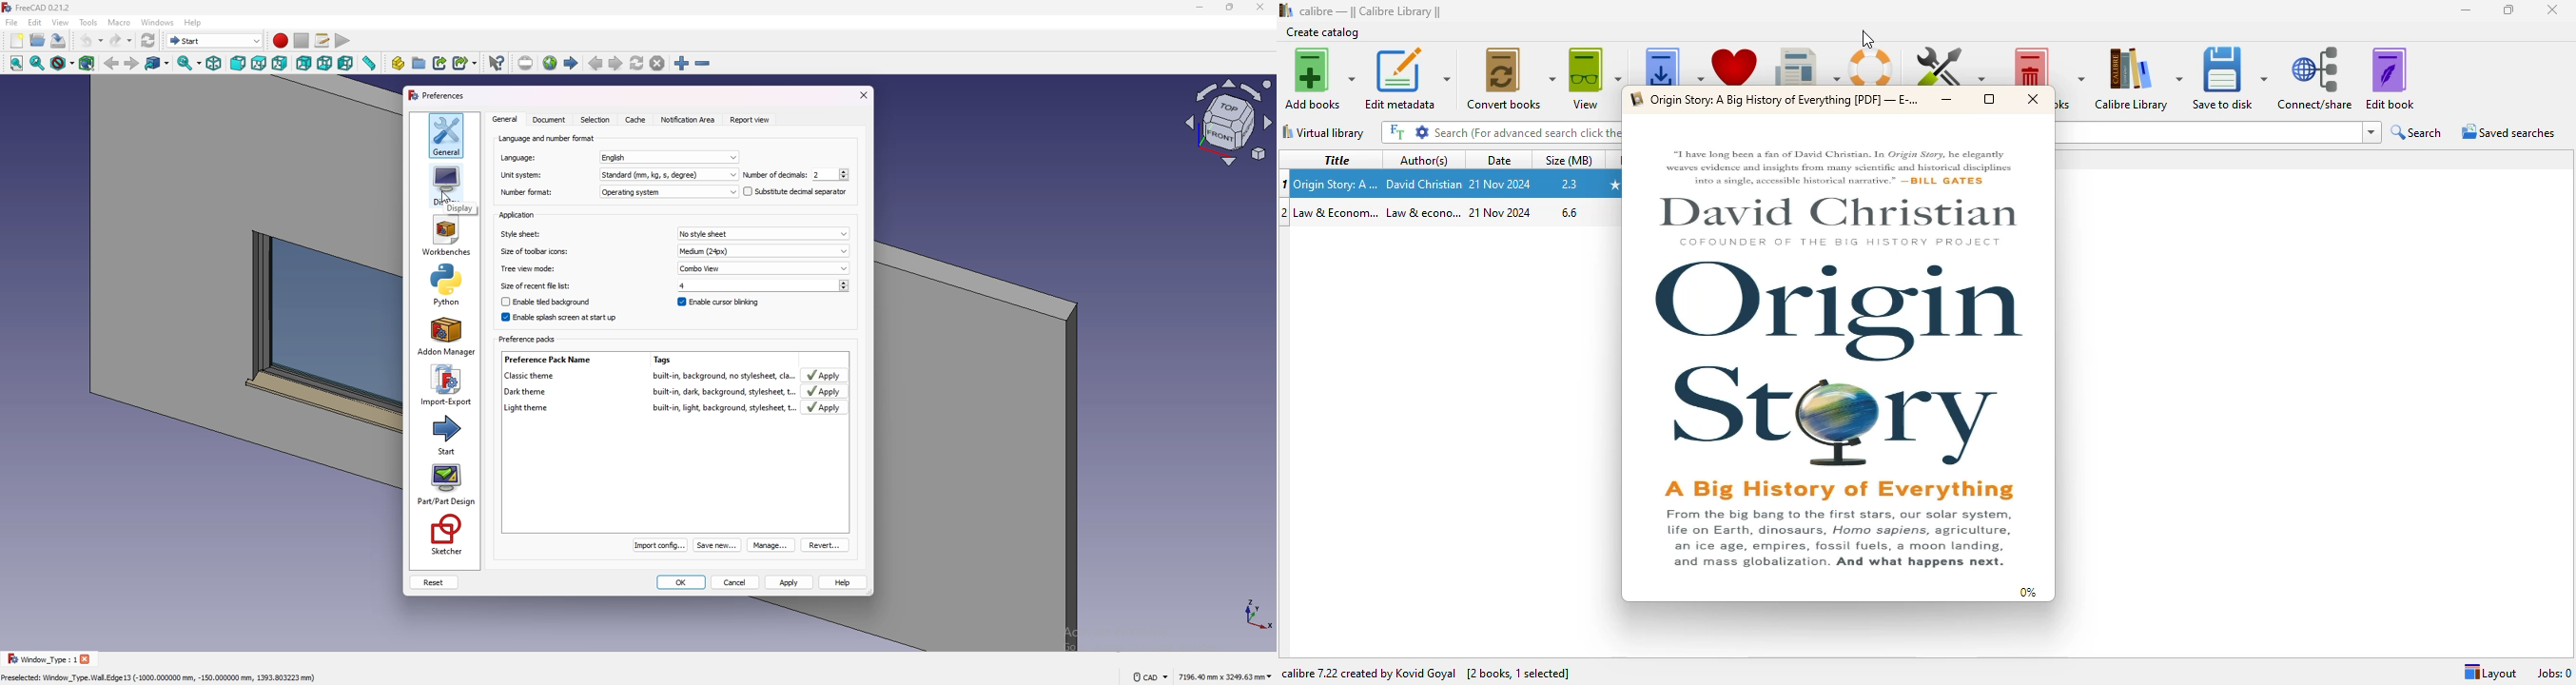  I want to click on Selection, so click(595, 120).